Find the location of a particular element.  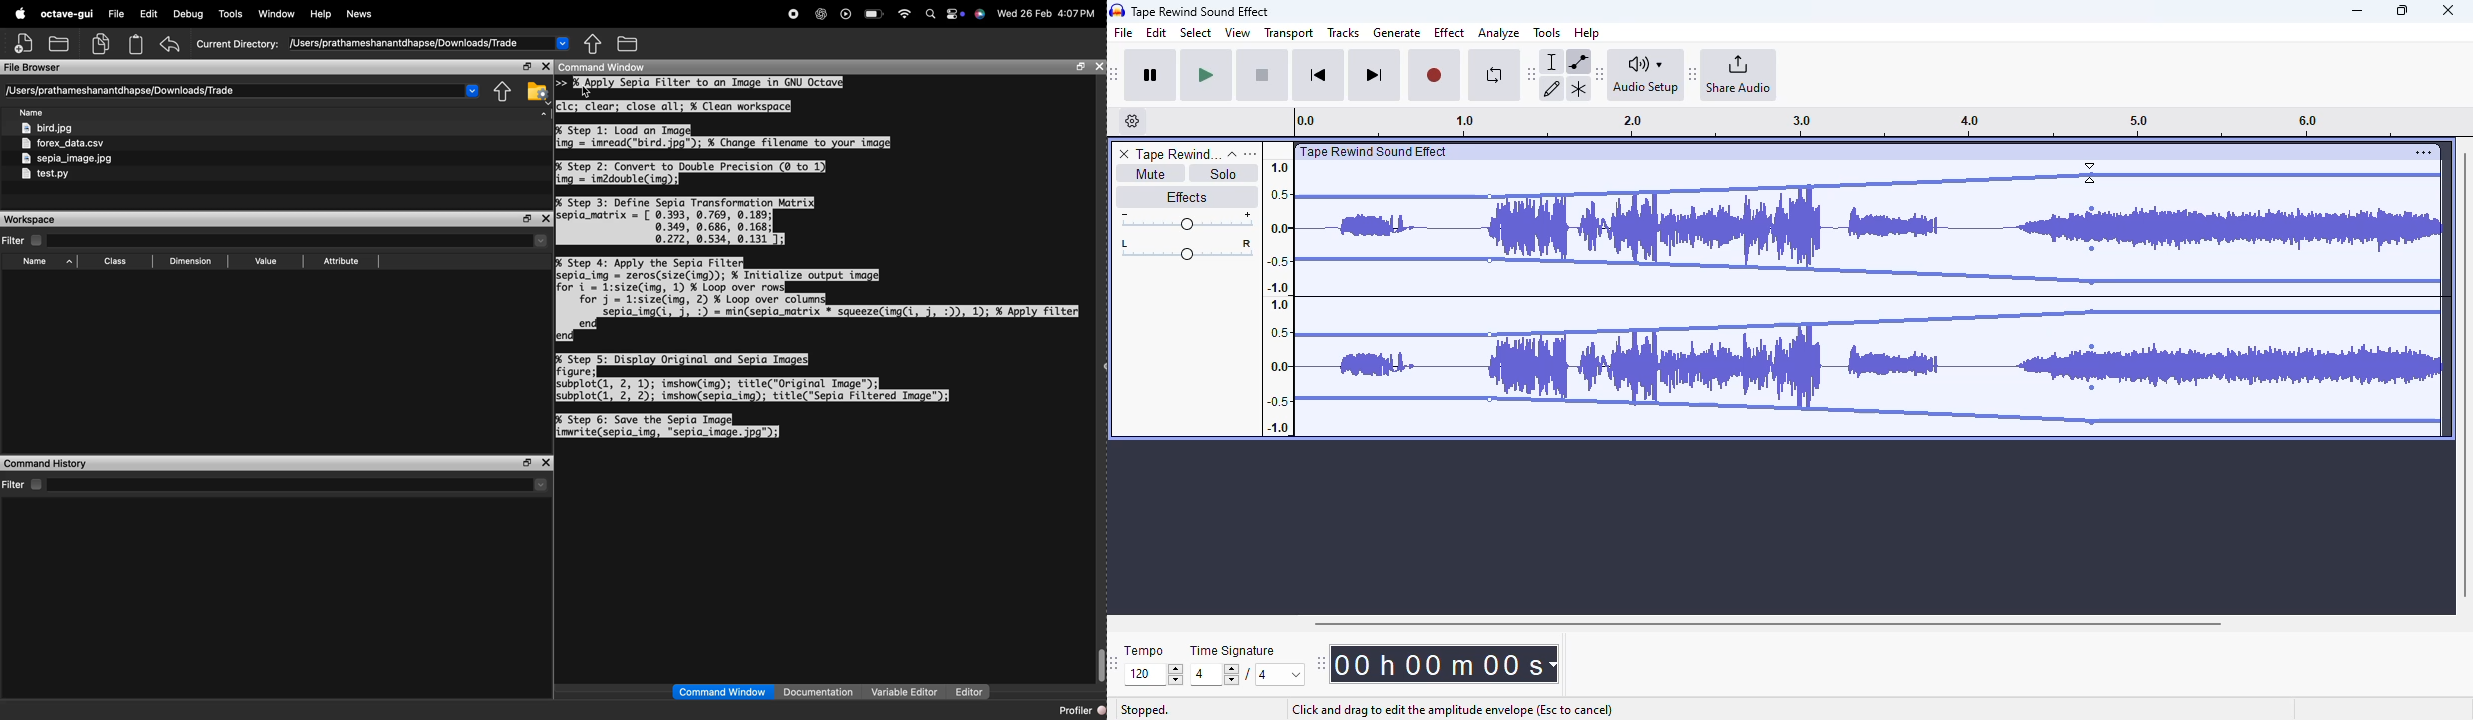

Profiler @ is located at coordinates (1082, 710).